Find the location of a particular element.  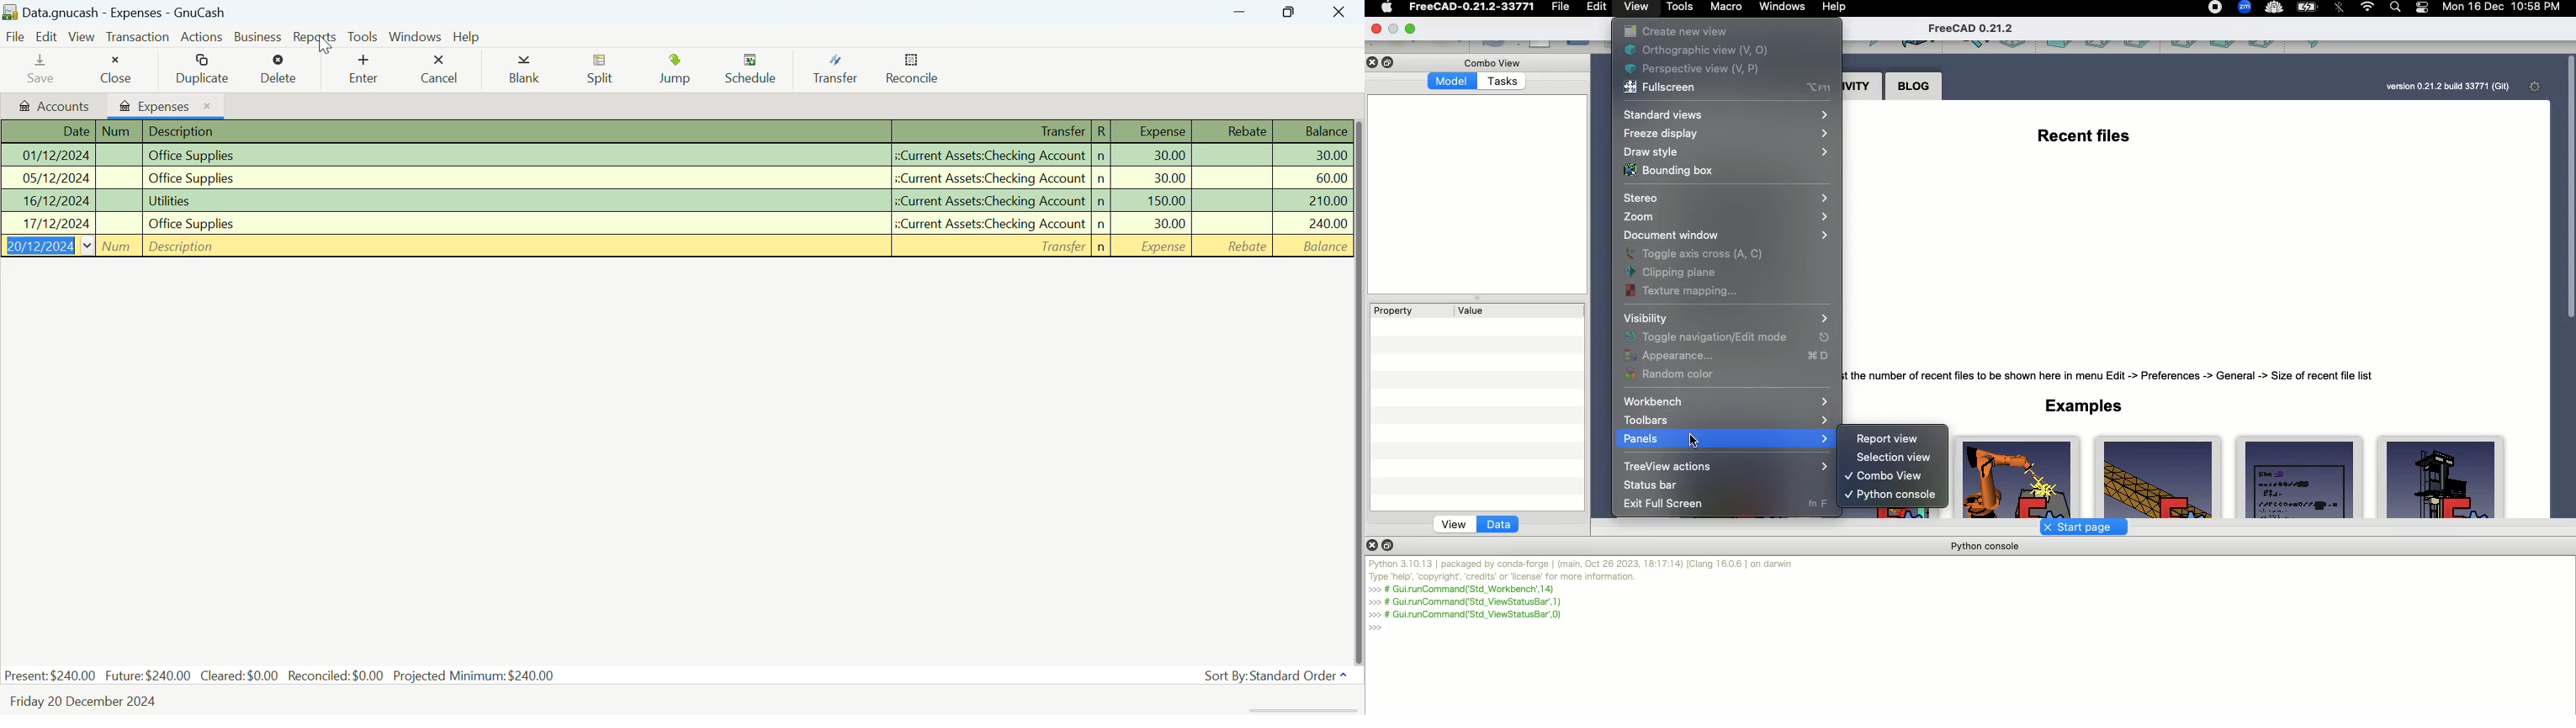

Python console is located at coordinates (1892, 496).